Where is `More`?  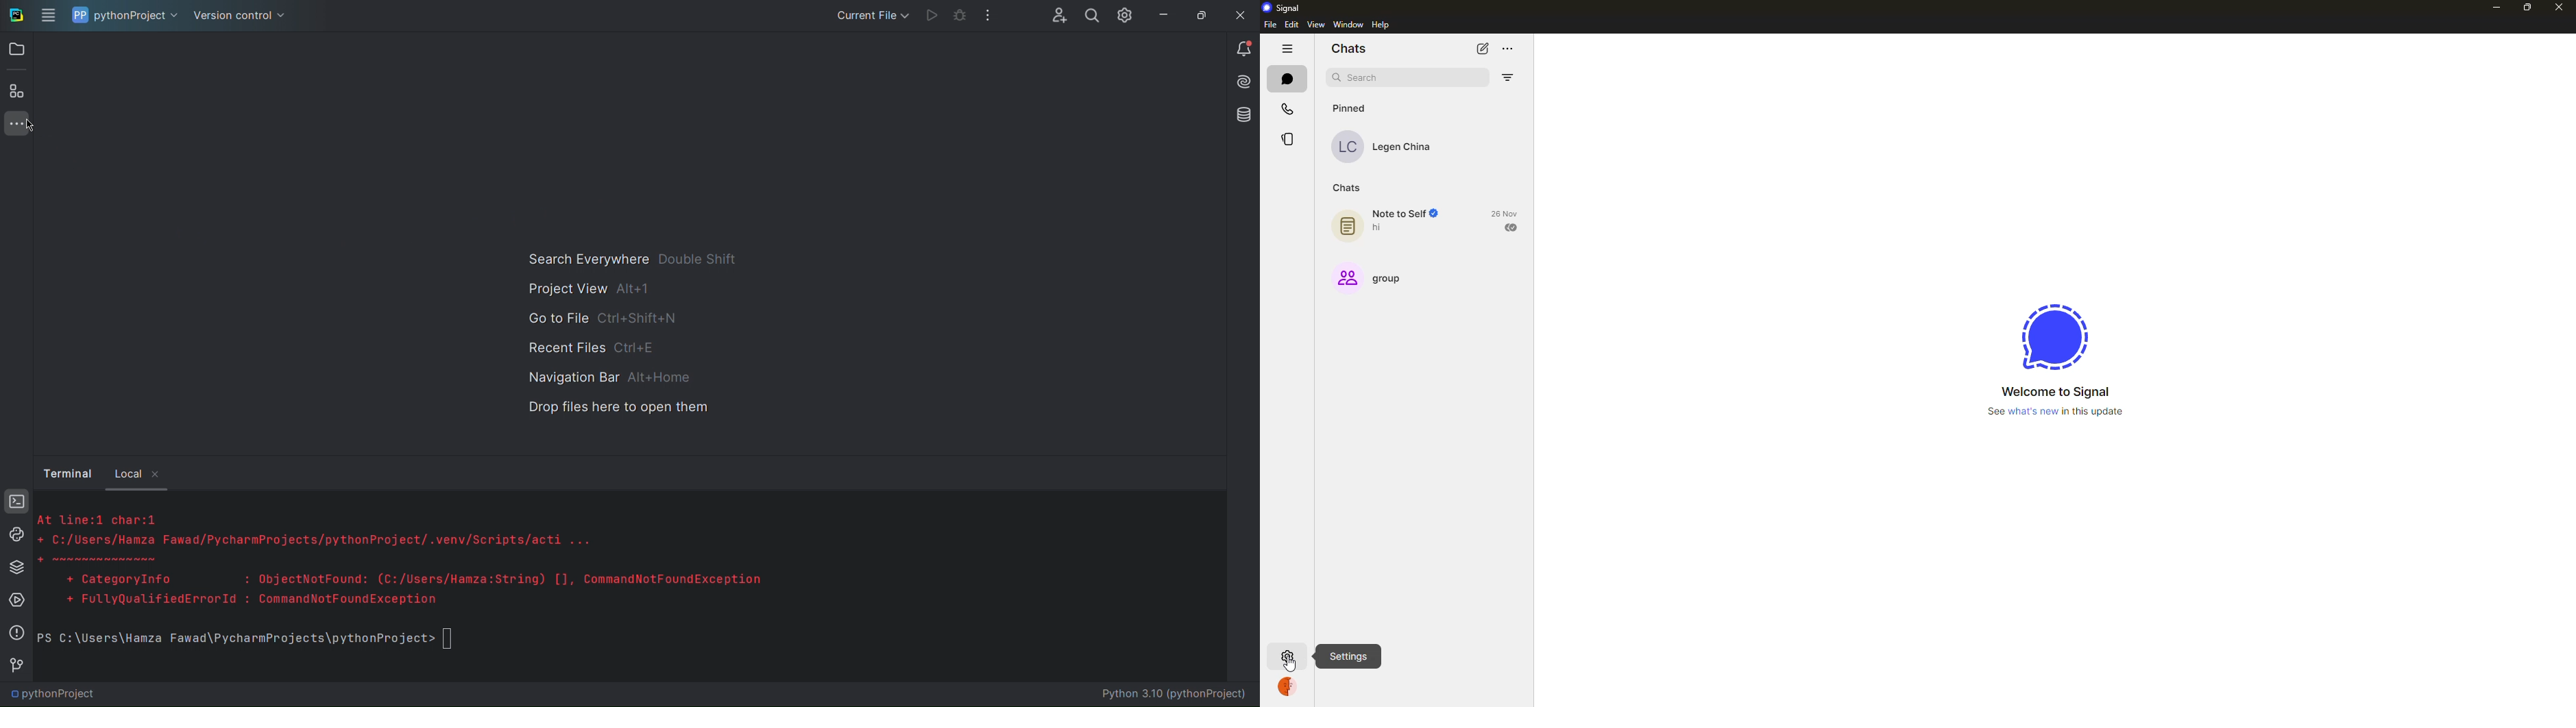 More is located at coordinates (989, 16).